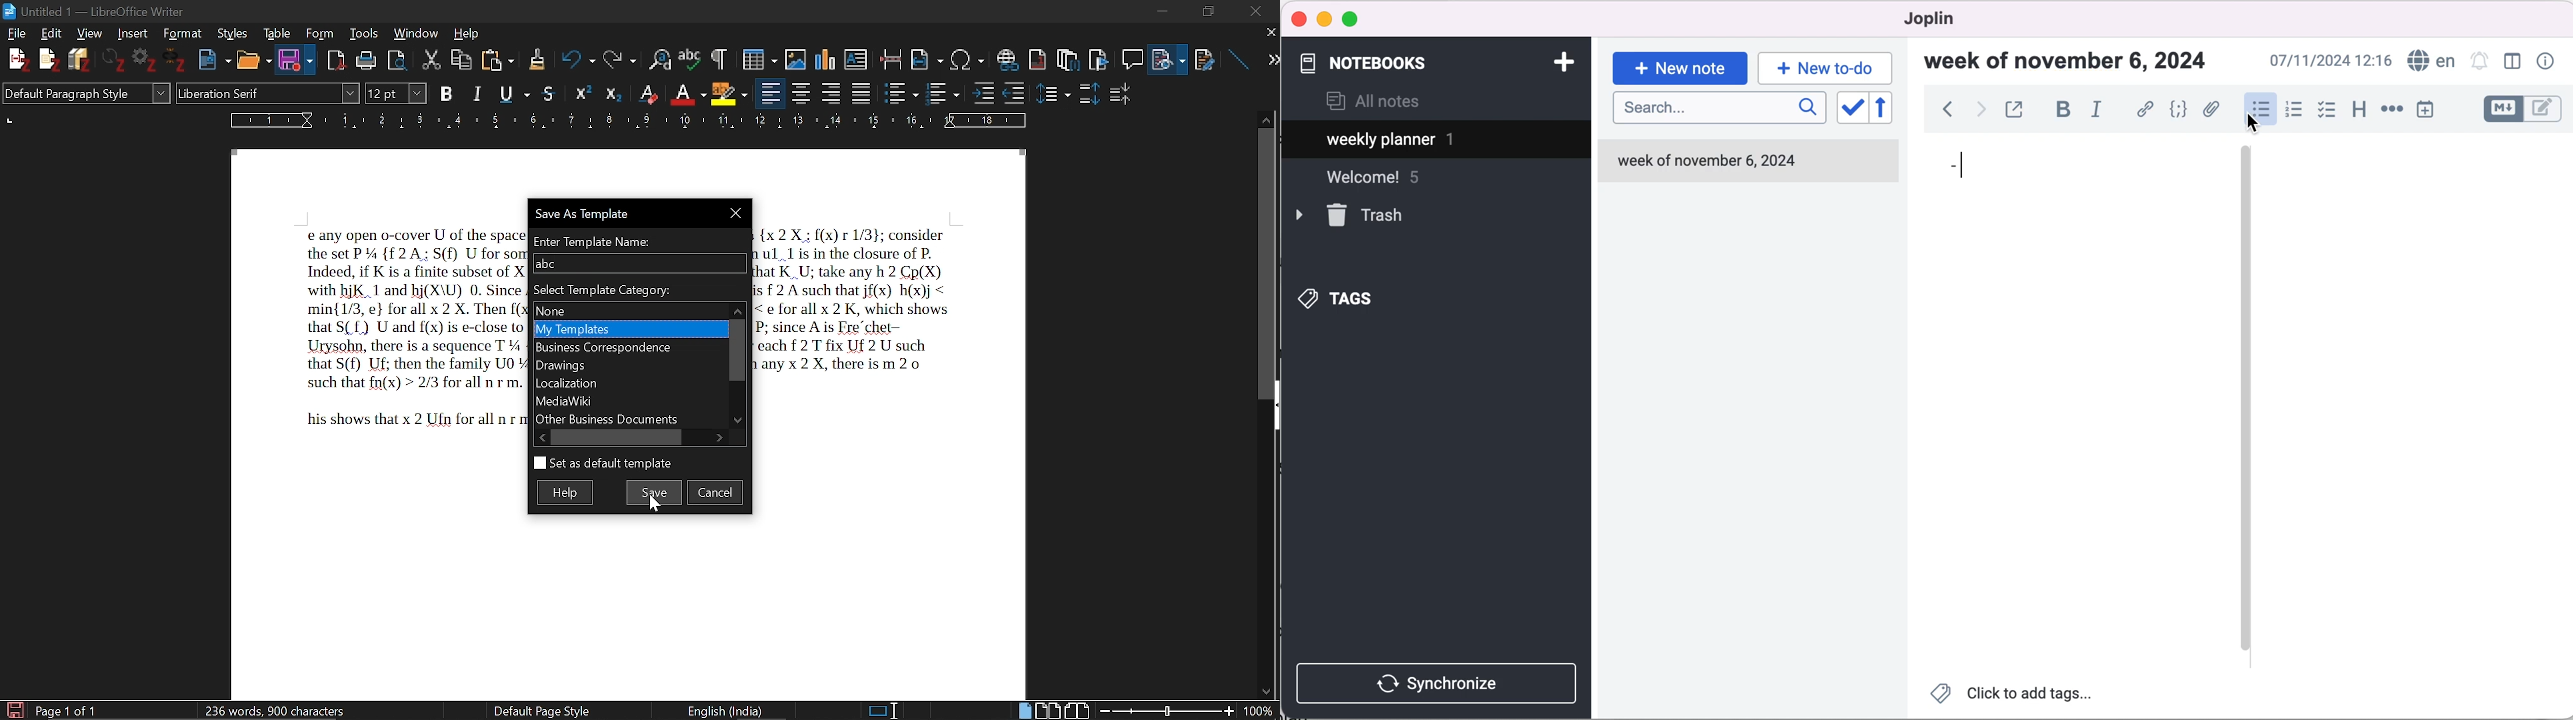  What do you see at coordinates (1369, 216) in the screenshot?
I see `trash` at bounding box center [1369, 216].